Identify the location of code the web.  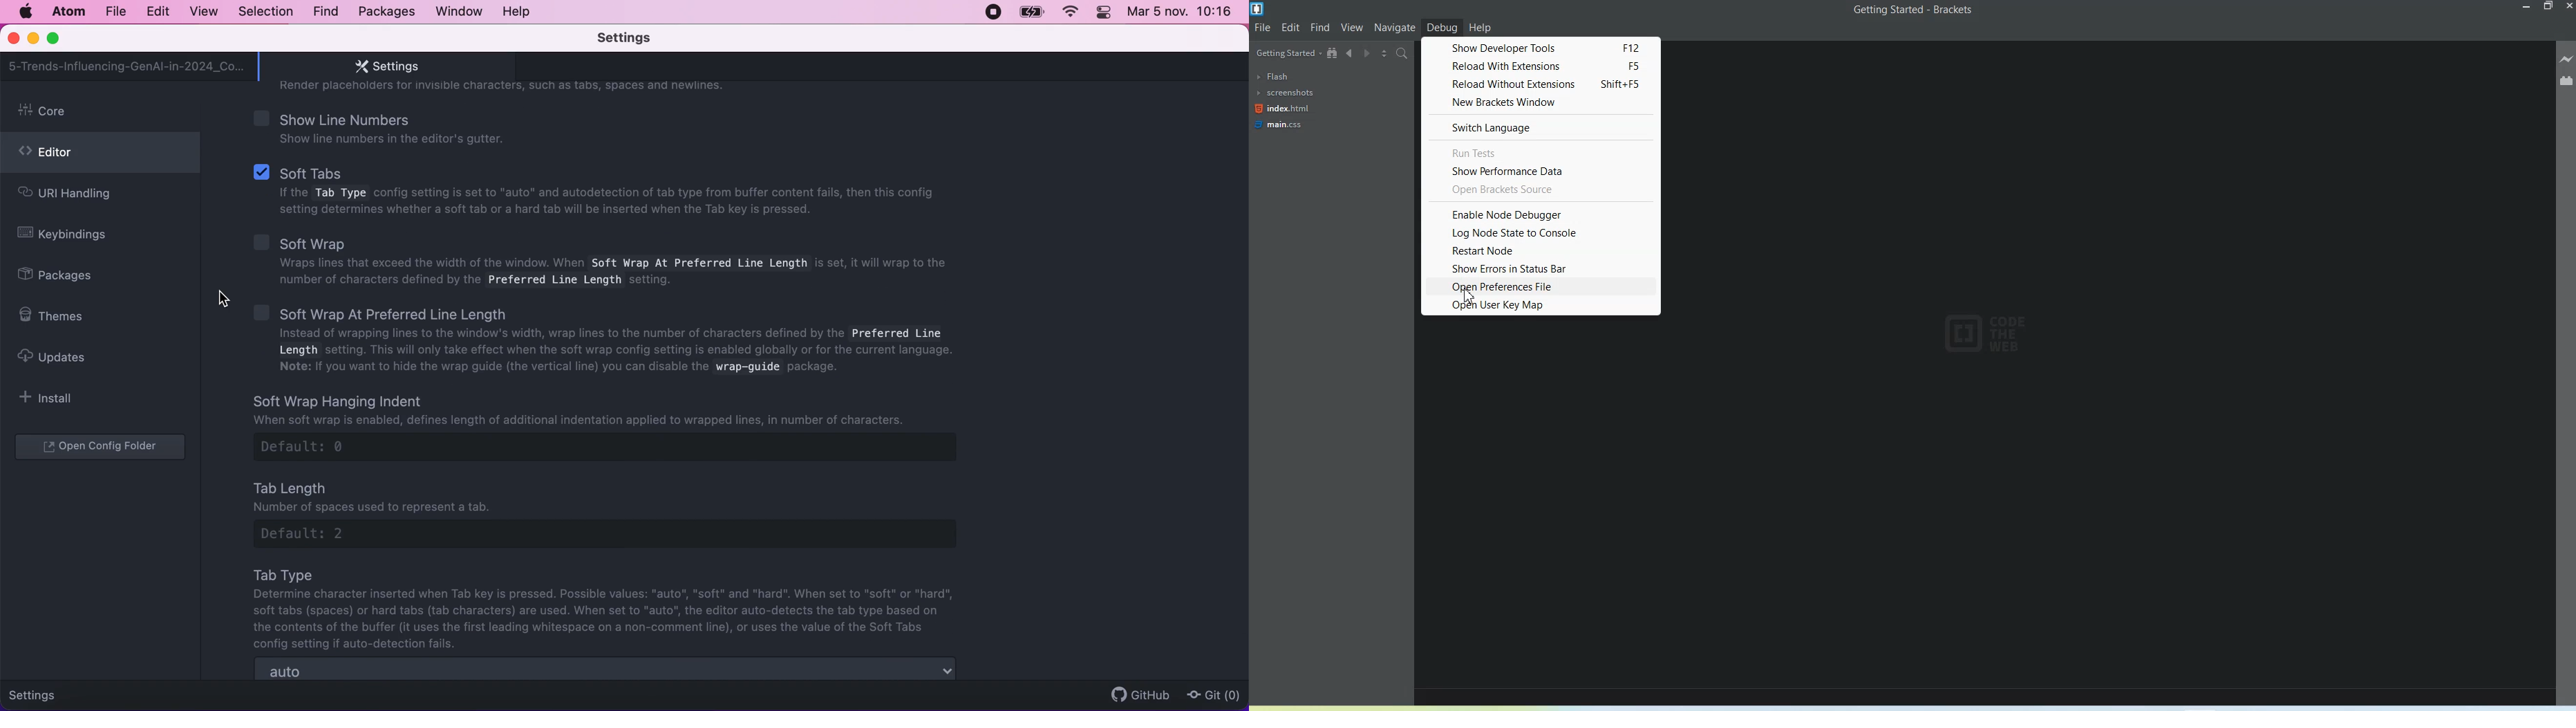
(1980, 336).